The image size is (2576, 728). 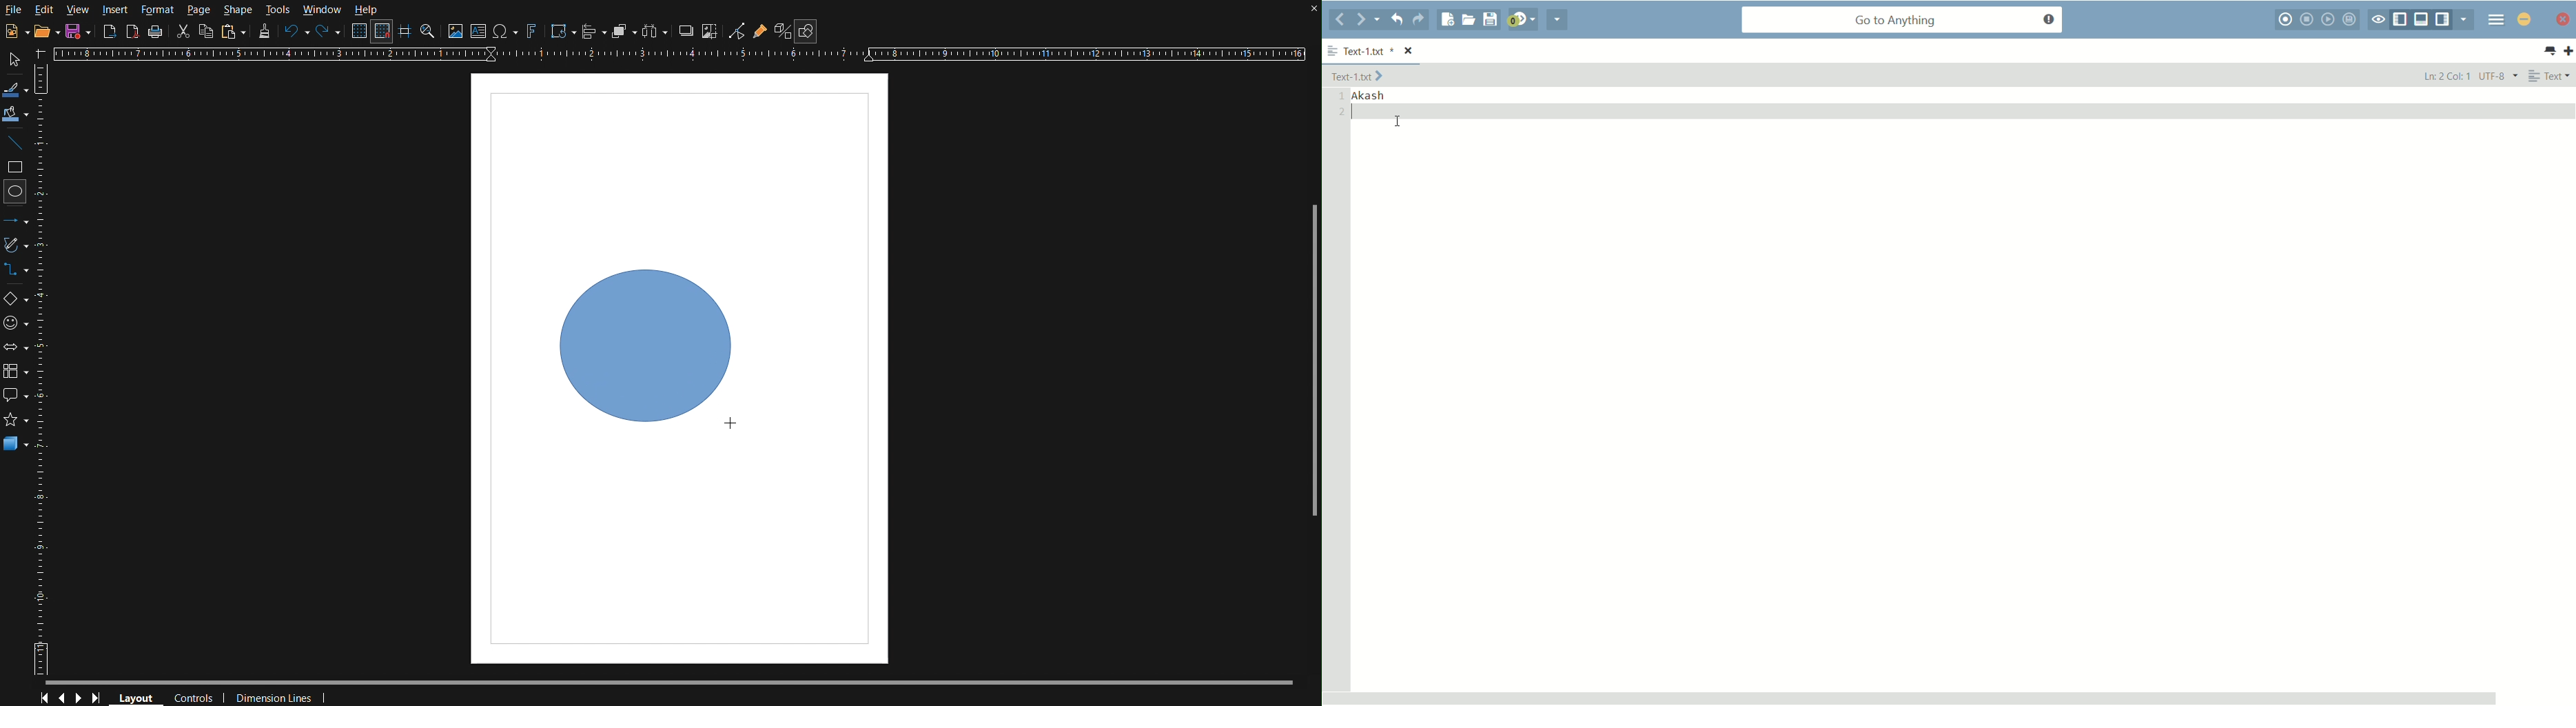 What do you see at coordinates (17, 245) in the screenshot?
I see `Vectors` at bounding box center [17, 245].